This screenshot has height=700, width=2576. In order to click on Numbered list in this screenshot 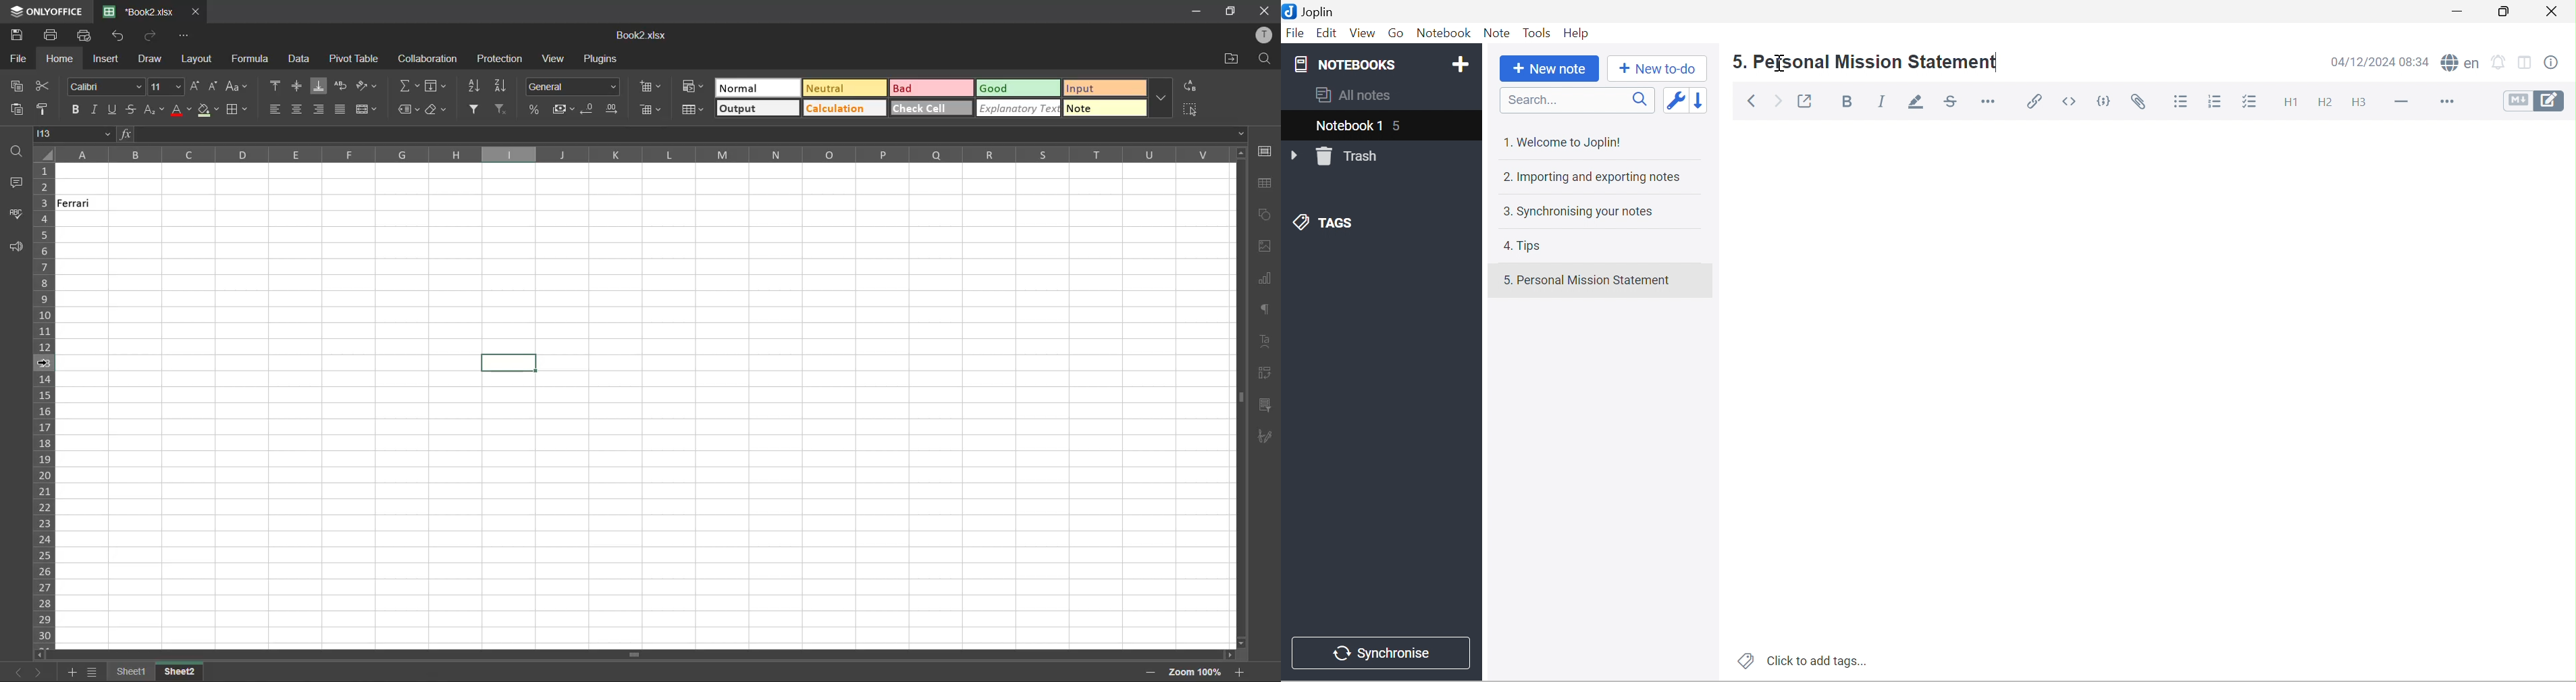, I will do `click(2219, 103)`.